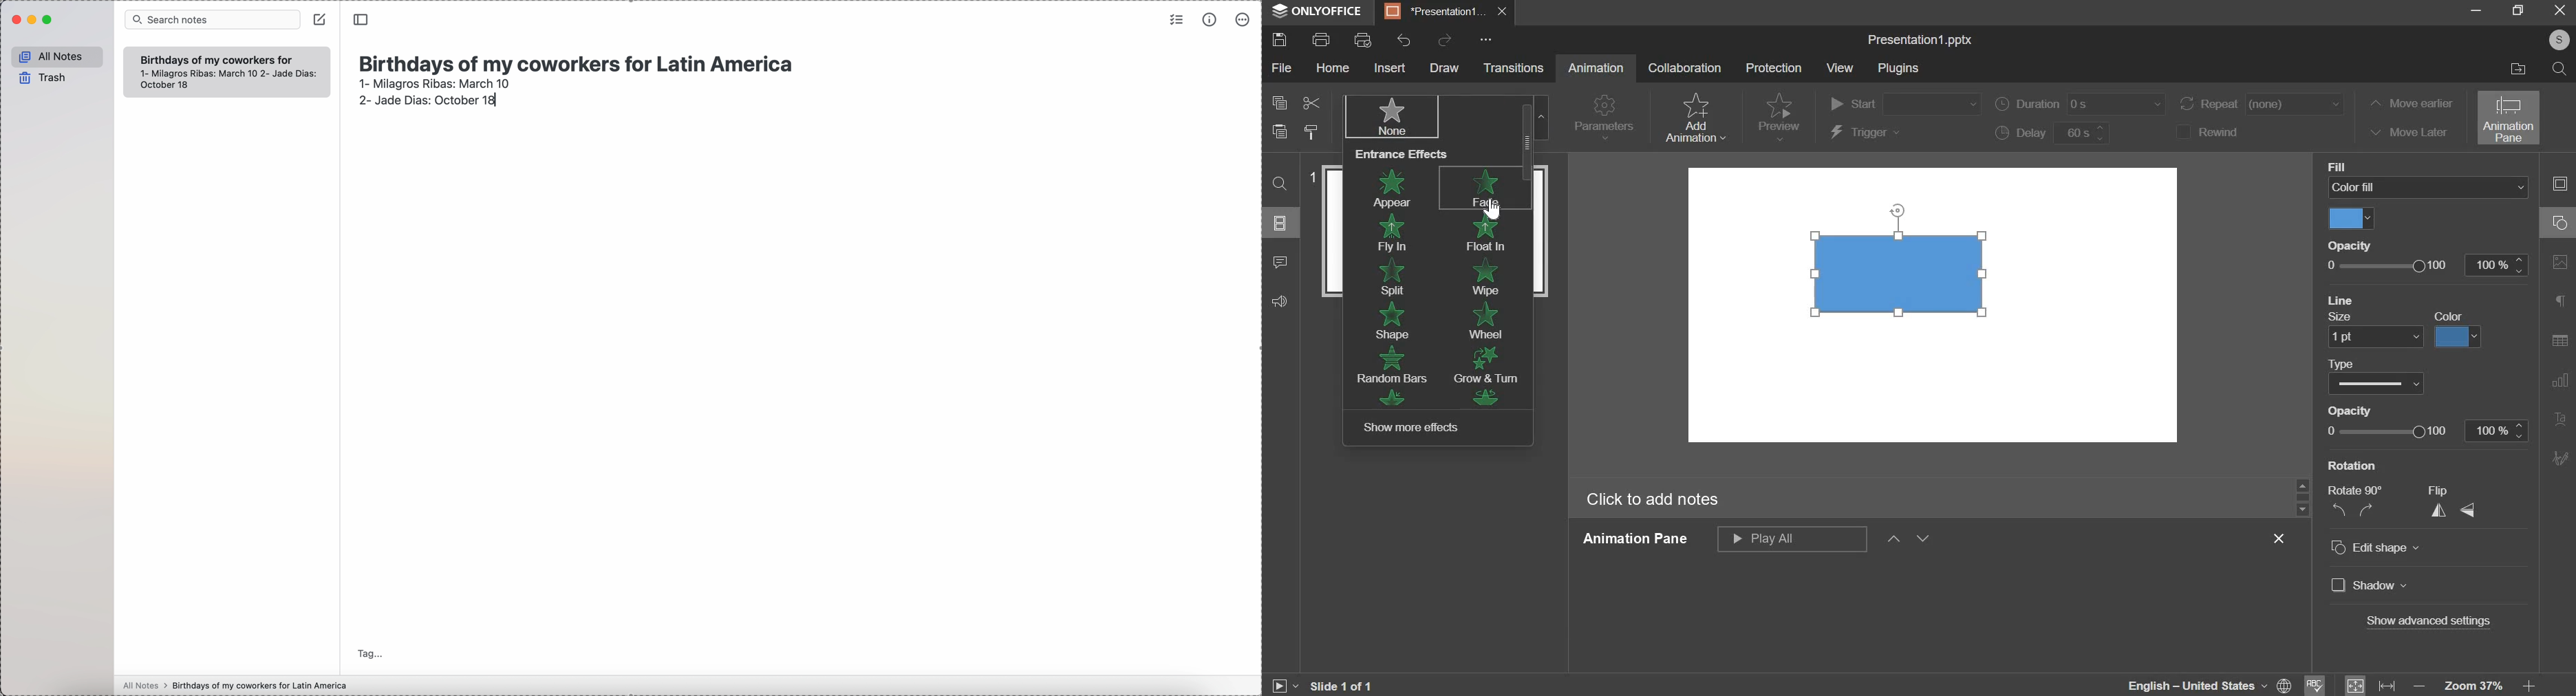  Describe the element at coordinates (1514, 69) in the screenshot. I see `transitions` at that location.